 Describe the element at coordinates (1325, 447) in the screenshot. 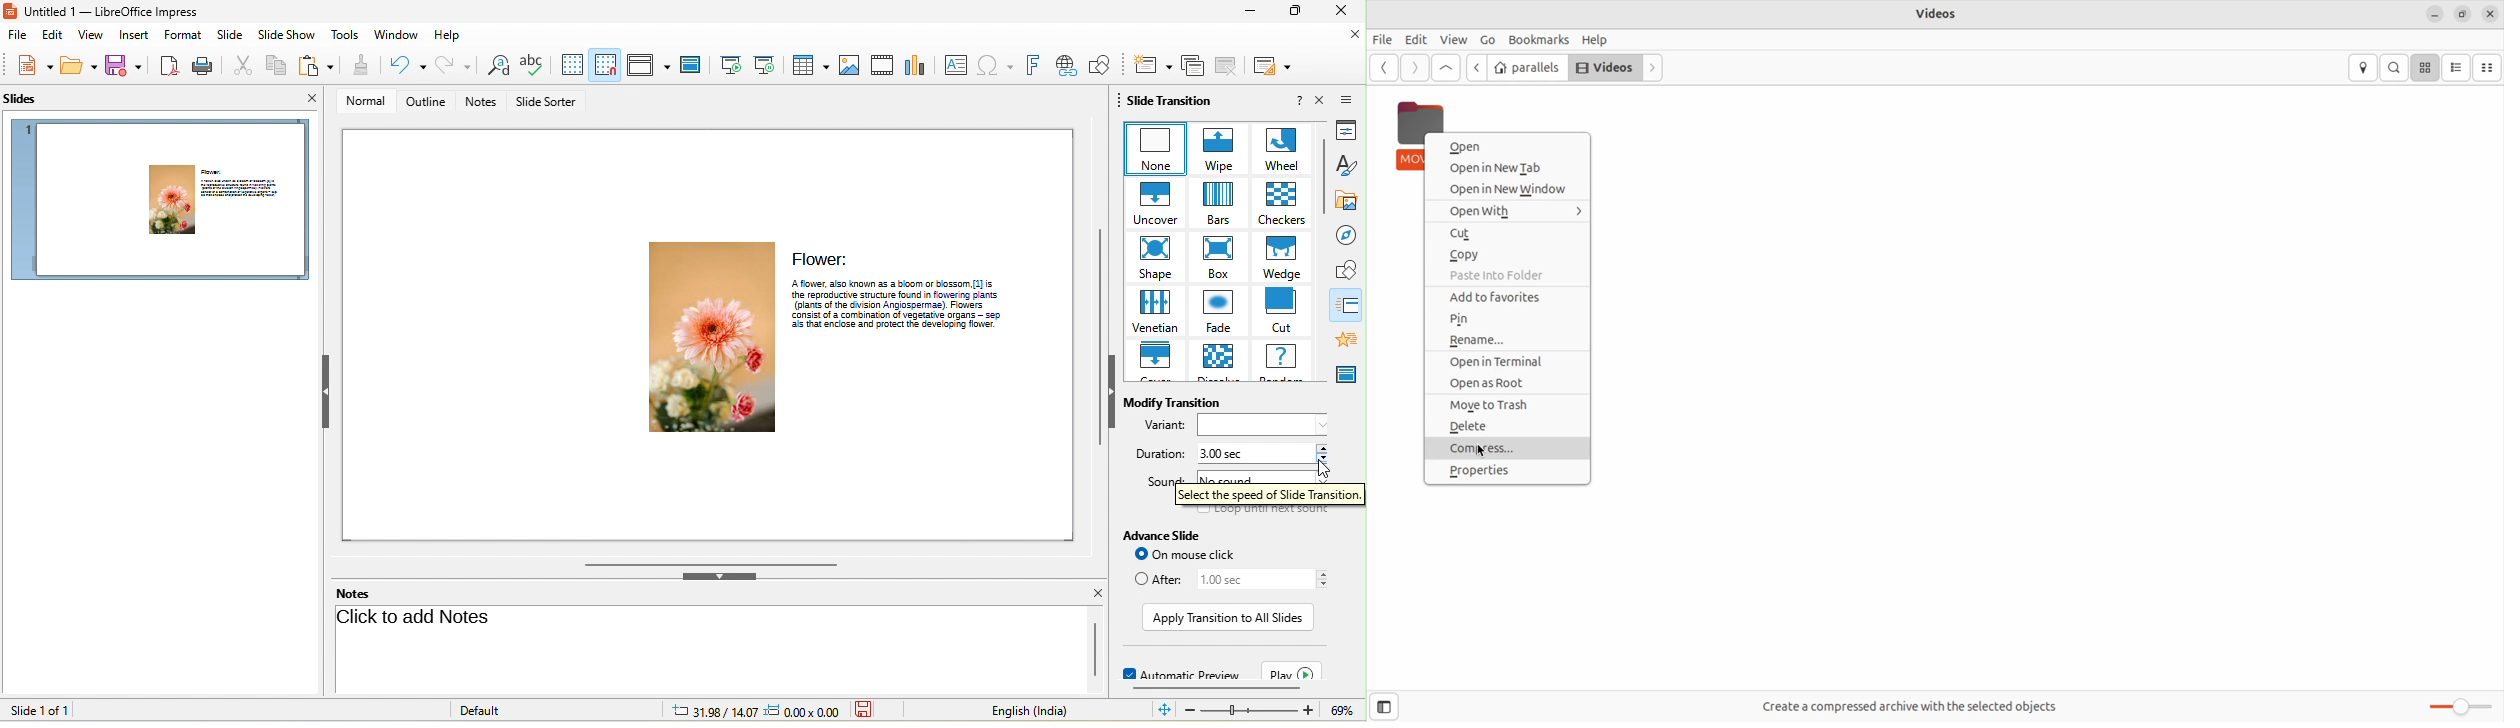

I see `increase duration` at that location.